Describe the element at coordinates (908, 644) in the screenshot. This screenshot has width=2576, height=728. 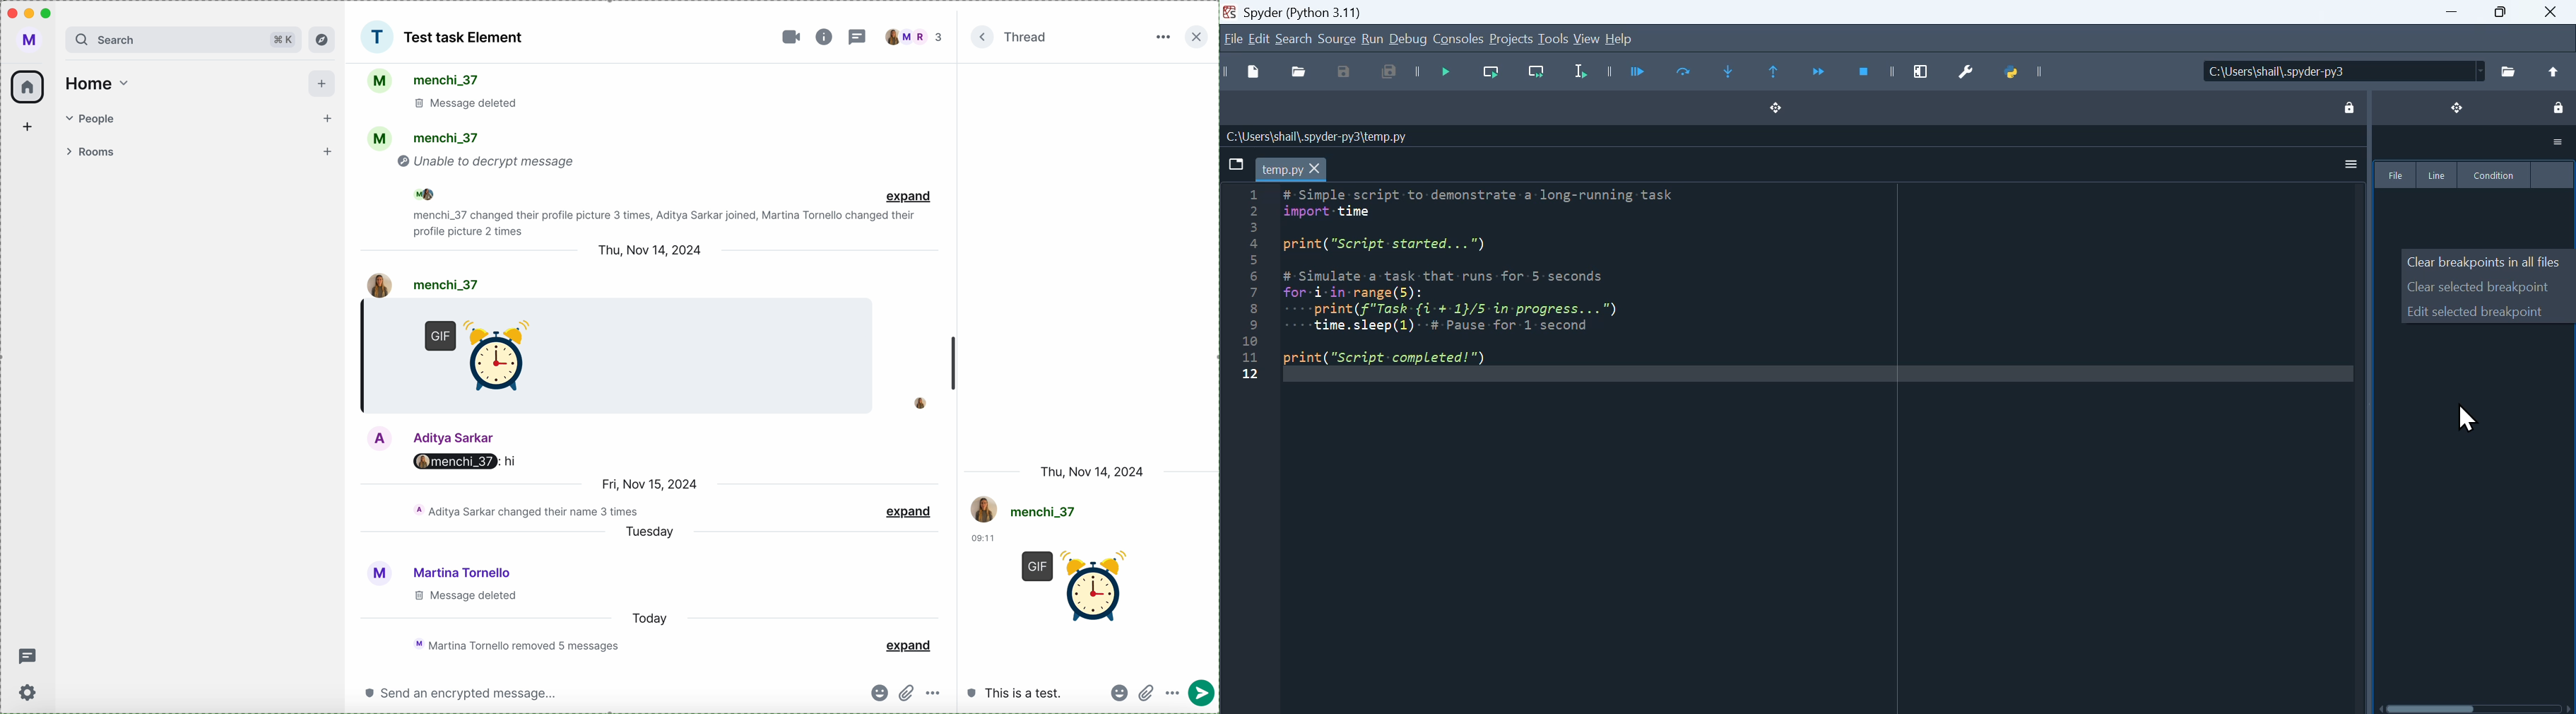
I see `expand` at that location.